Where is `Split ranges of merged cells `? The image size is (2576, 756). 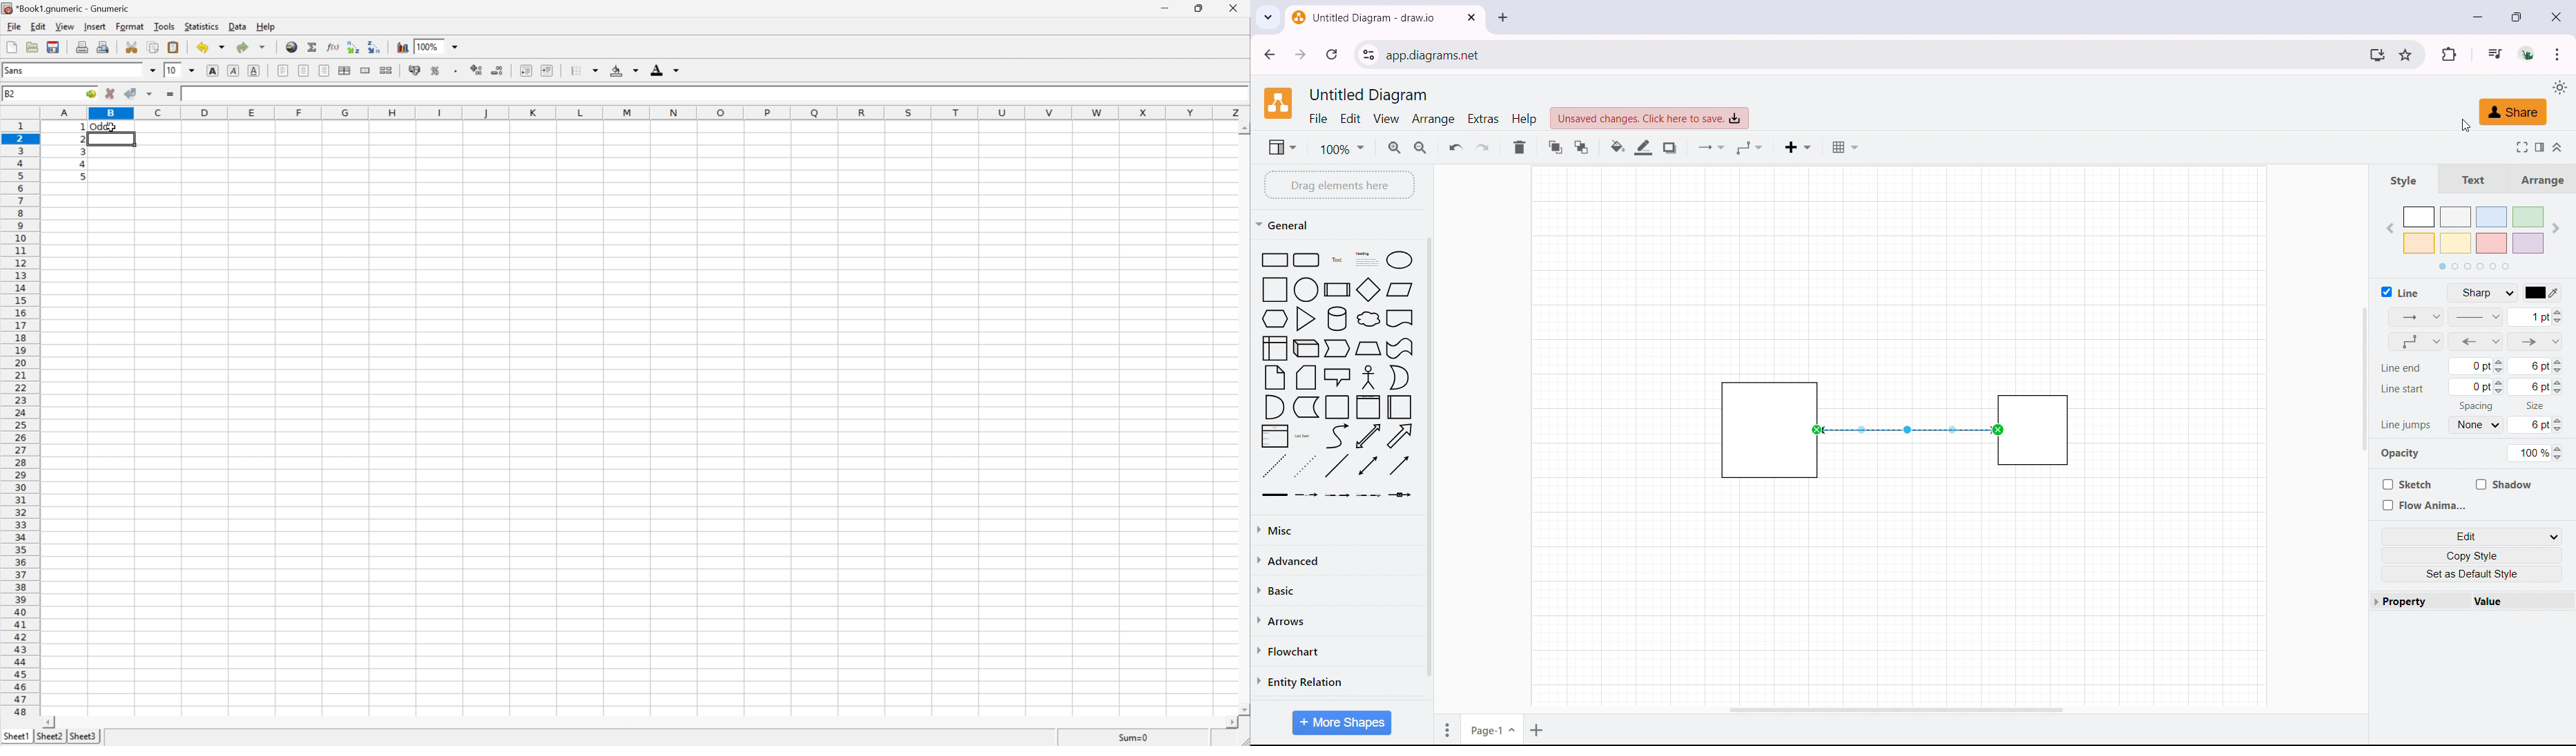
Split ranges of merged cells  is located at coordinates (387, 70).